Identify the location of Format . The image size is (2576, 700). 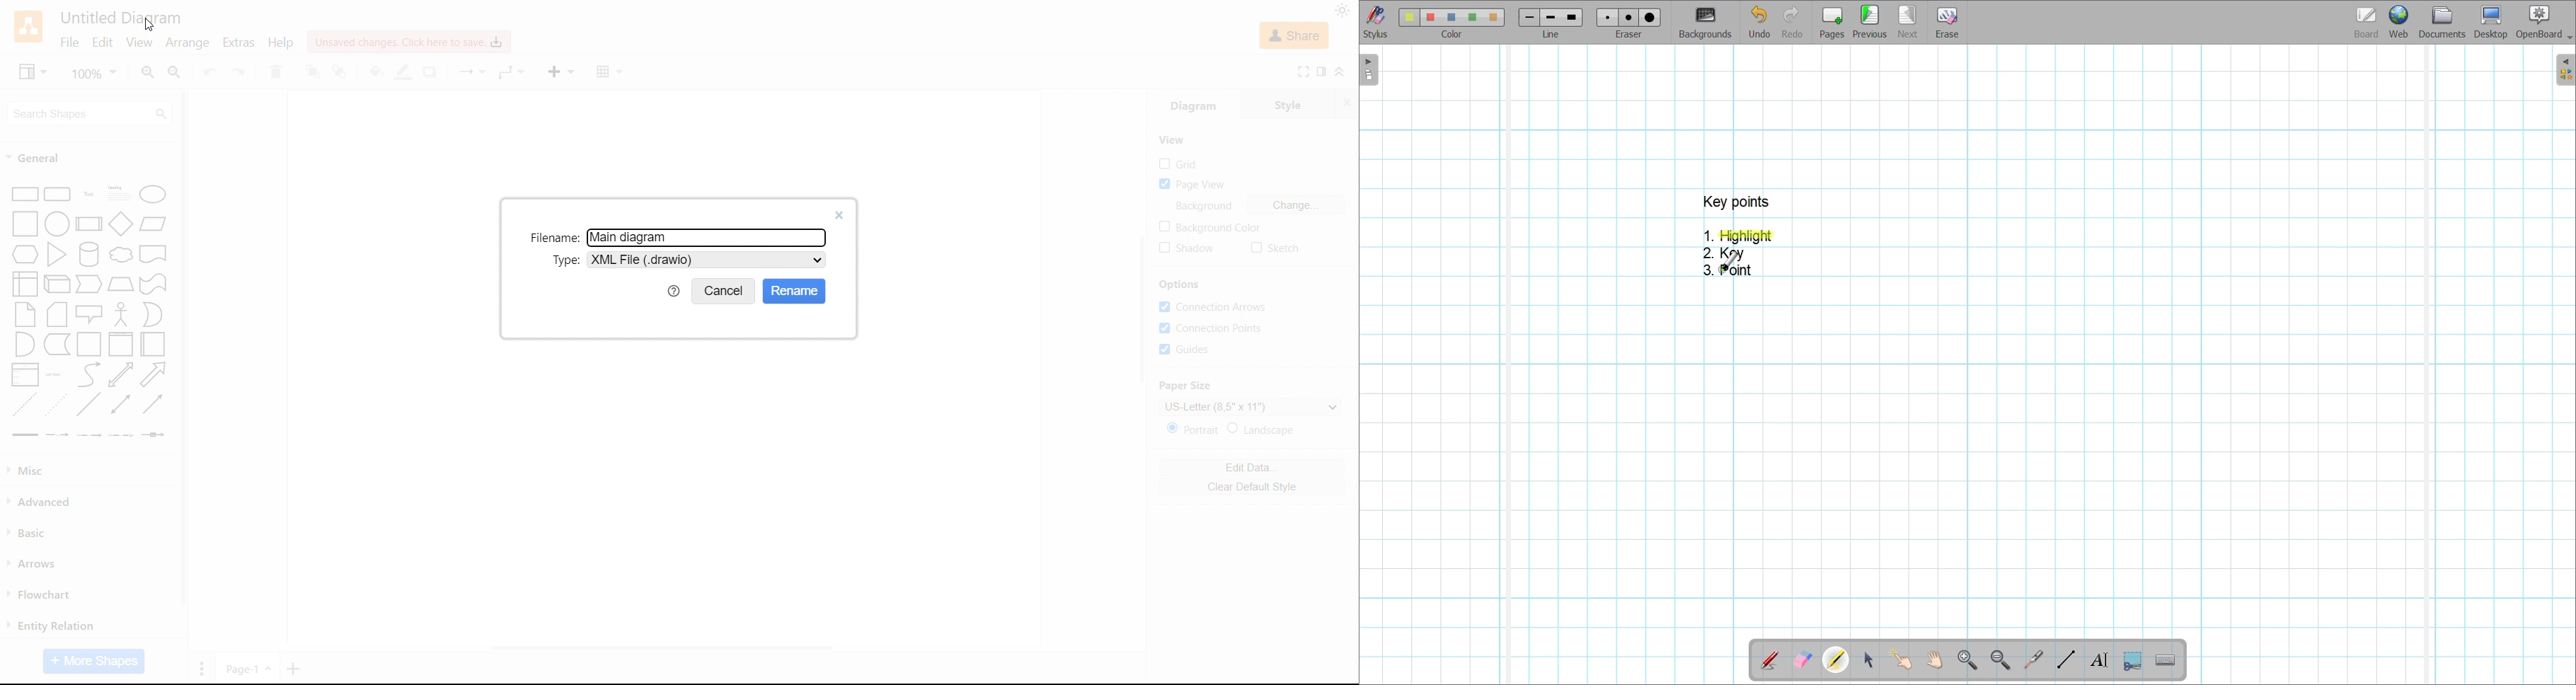
(1323, 71).